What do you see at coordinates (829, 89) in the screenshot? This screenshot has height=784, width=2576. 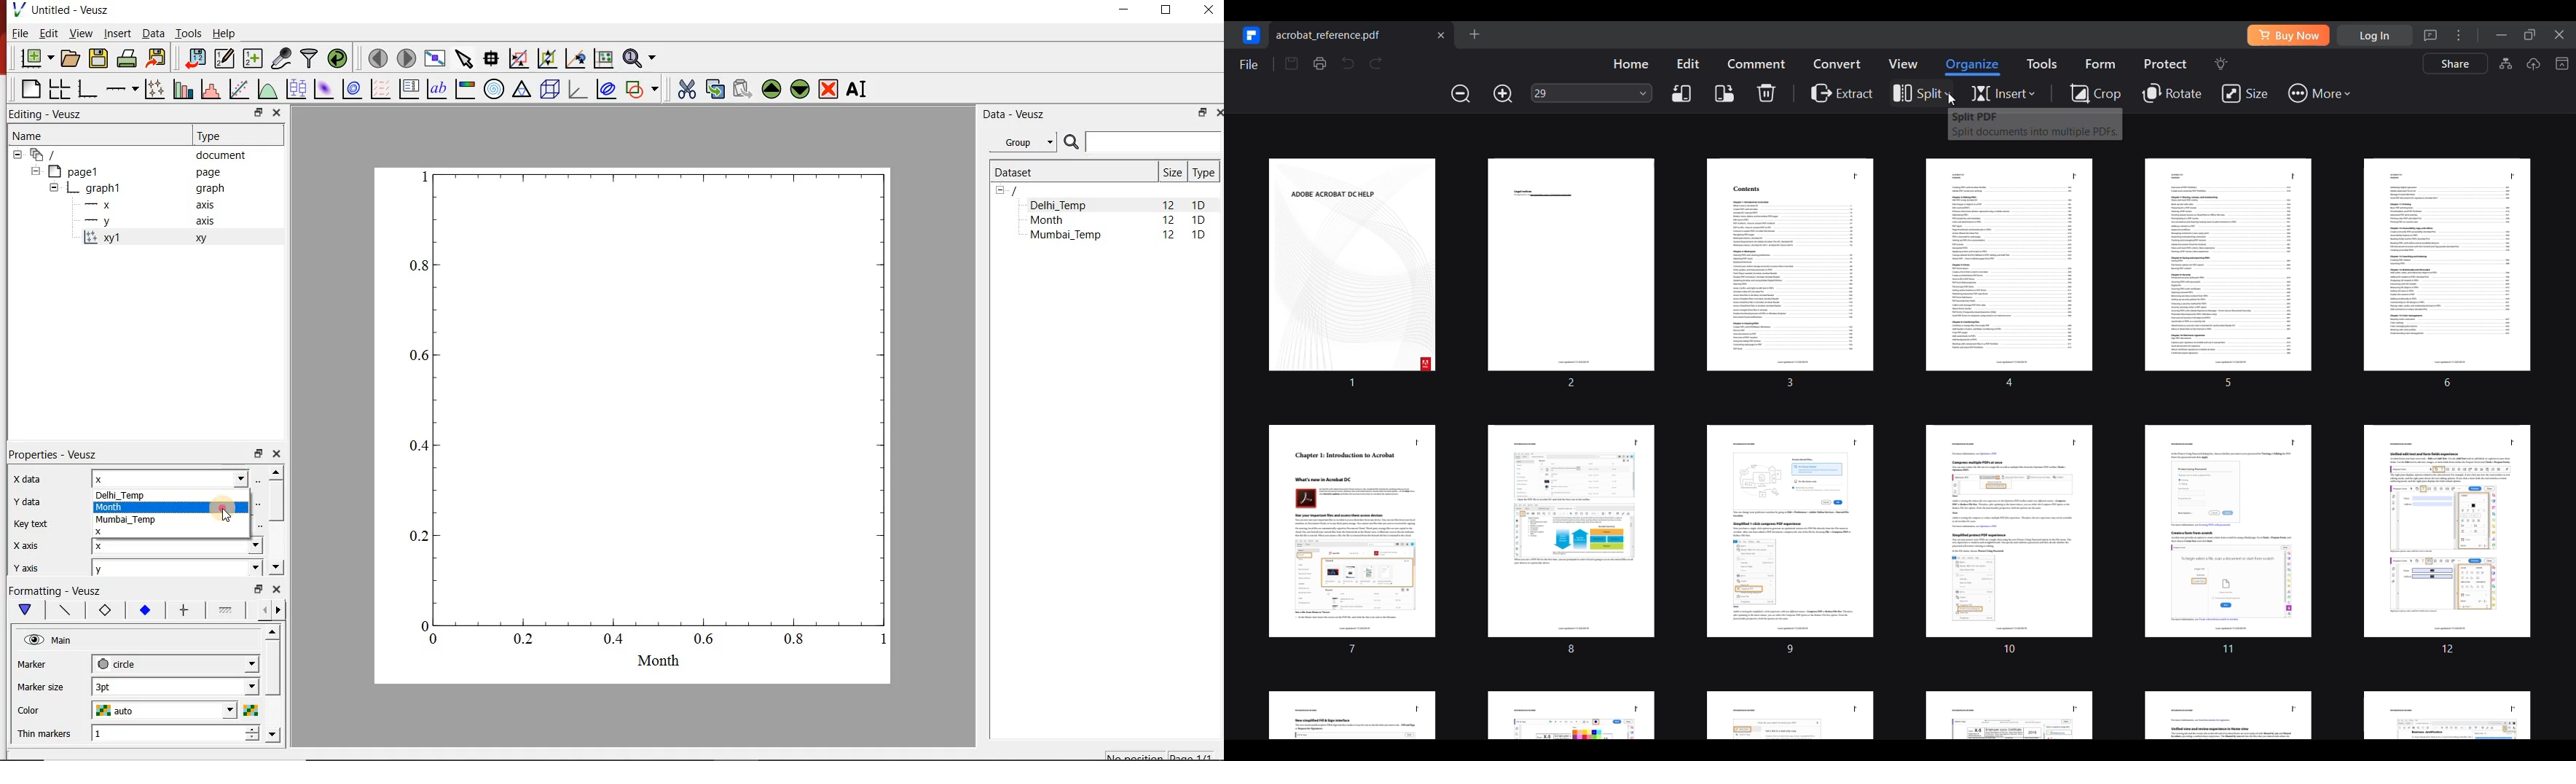 I see `remove the selected widgets` at bounding box center [829, 89].